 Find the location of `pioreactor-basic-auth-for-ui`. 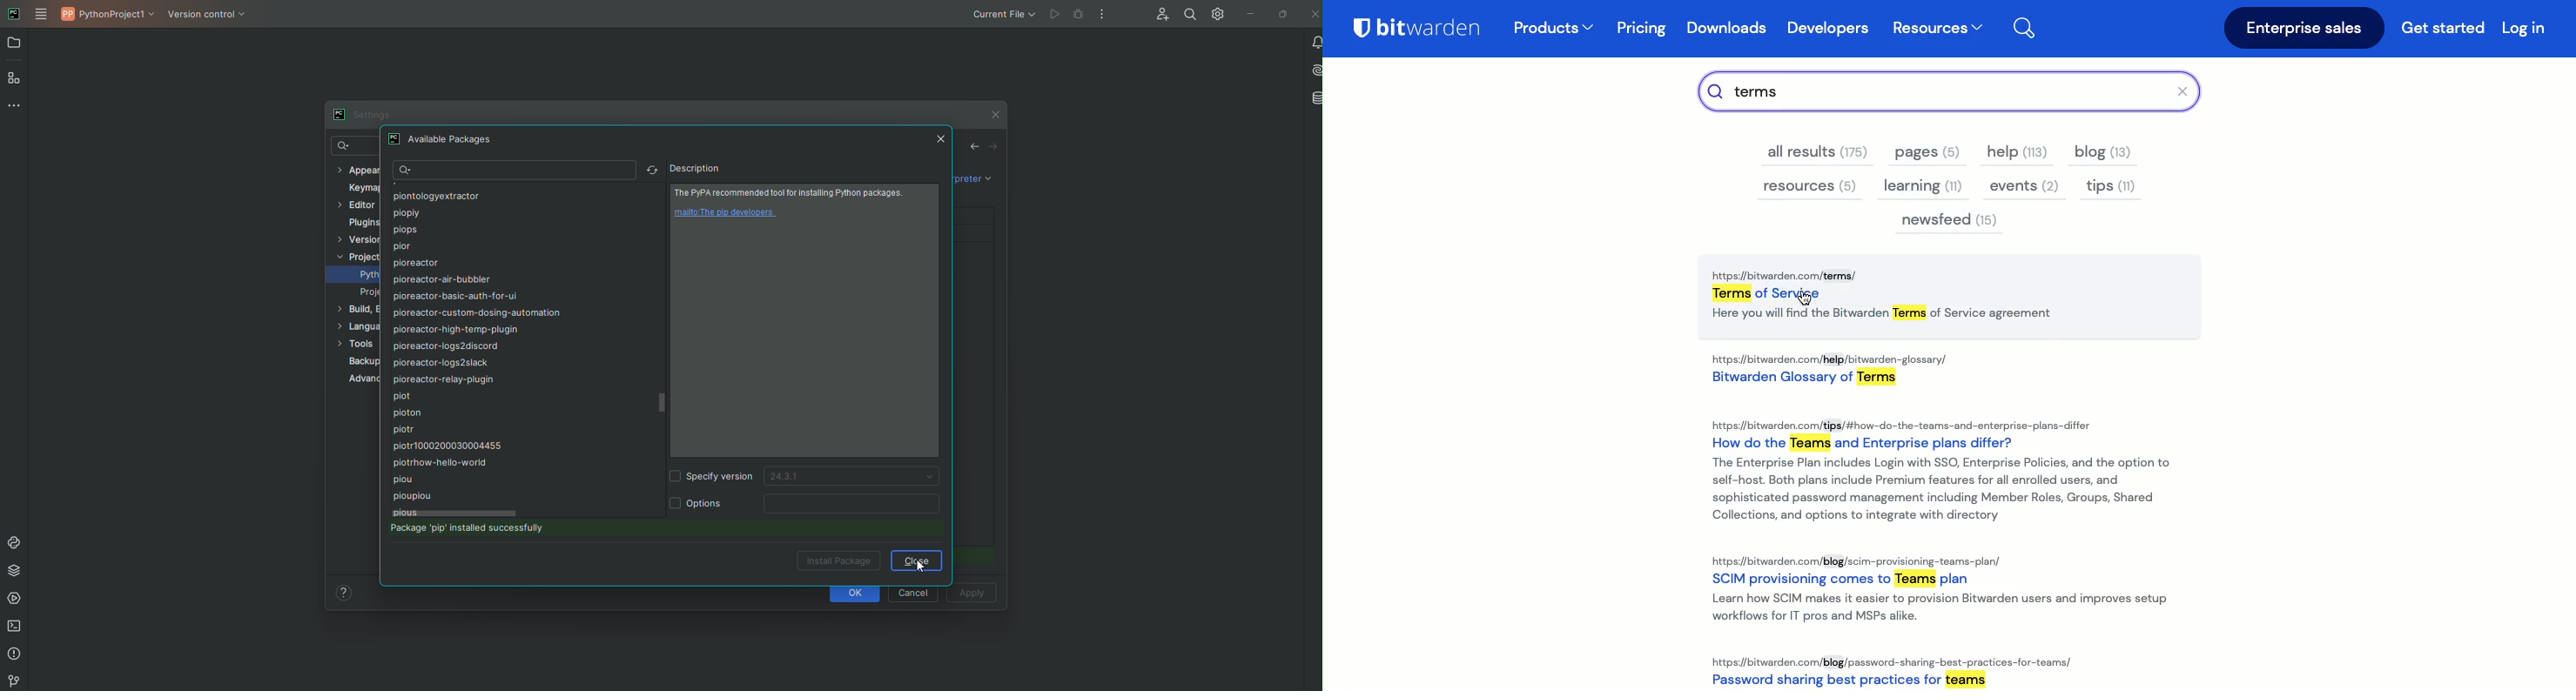

pioreactor-basic-auth-for-ui is located at coordinates (455, 296).